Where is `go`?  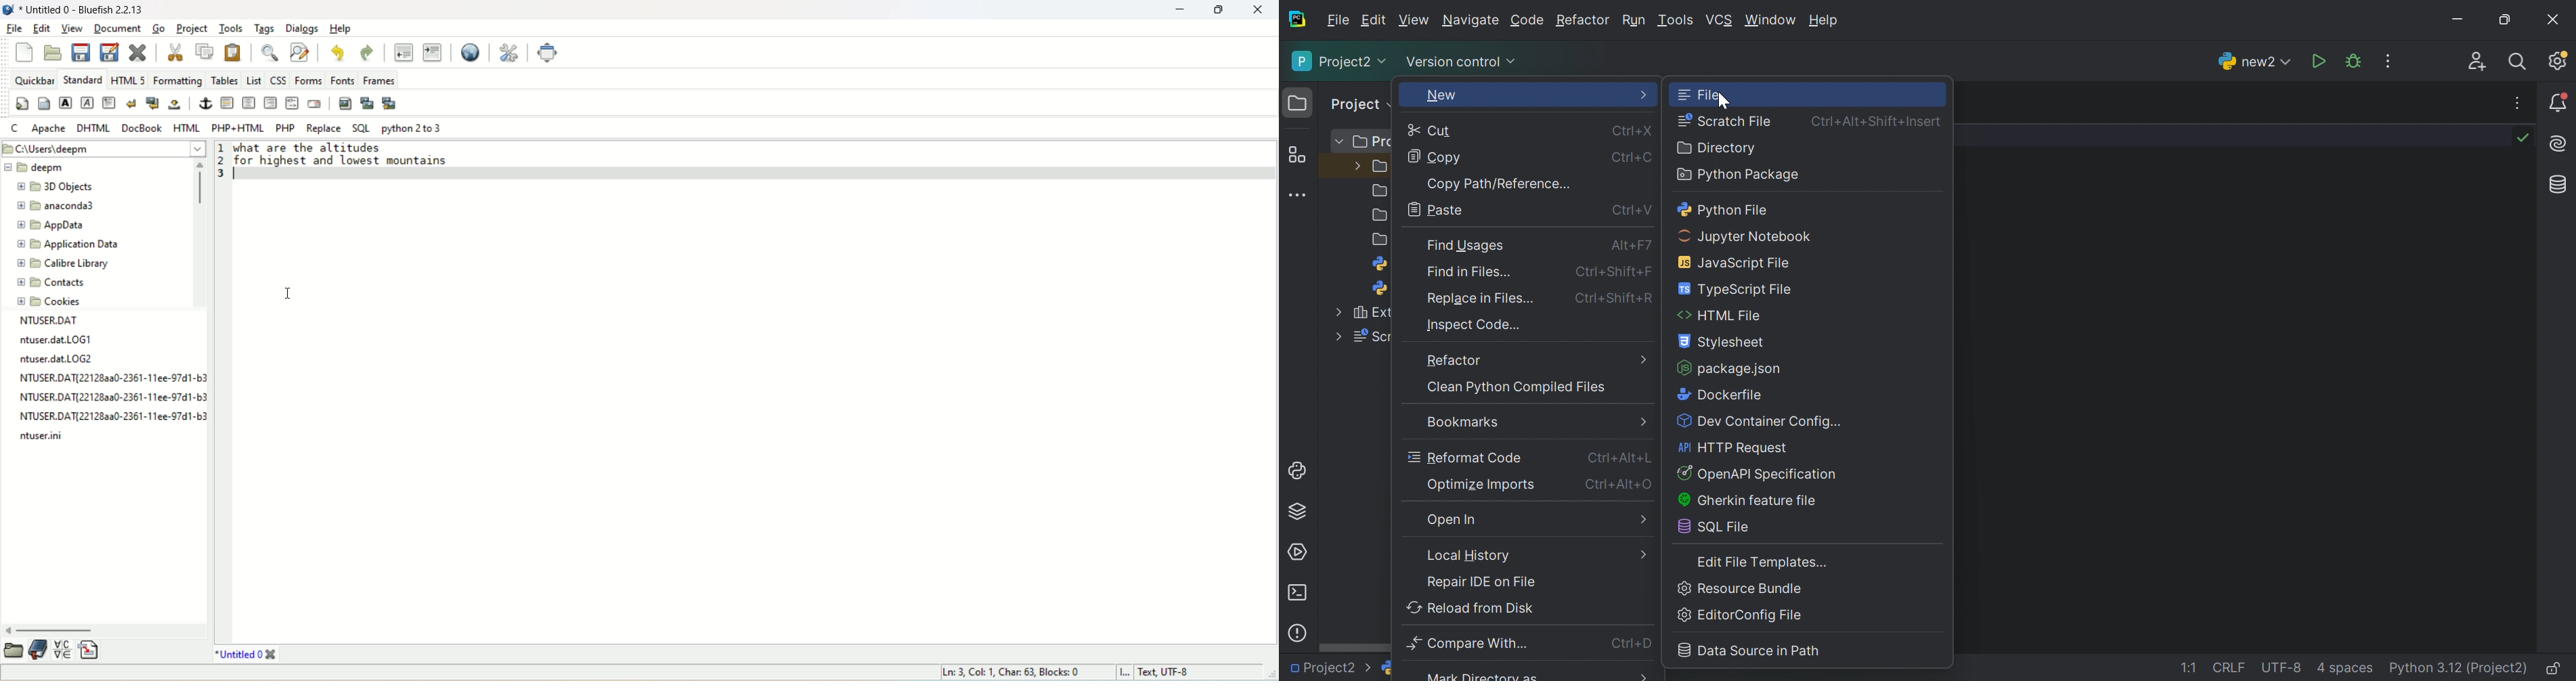 go is located at coordinates (160, 27).